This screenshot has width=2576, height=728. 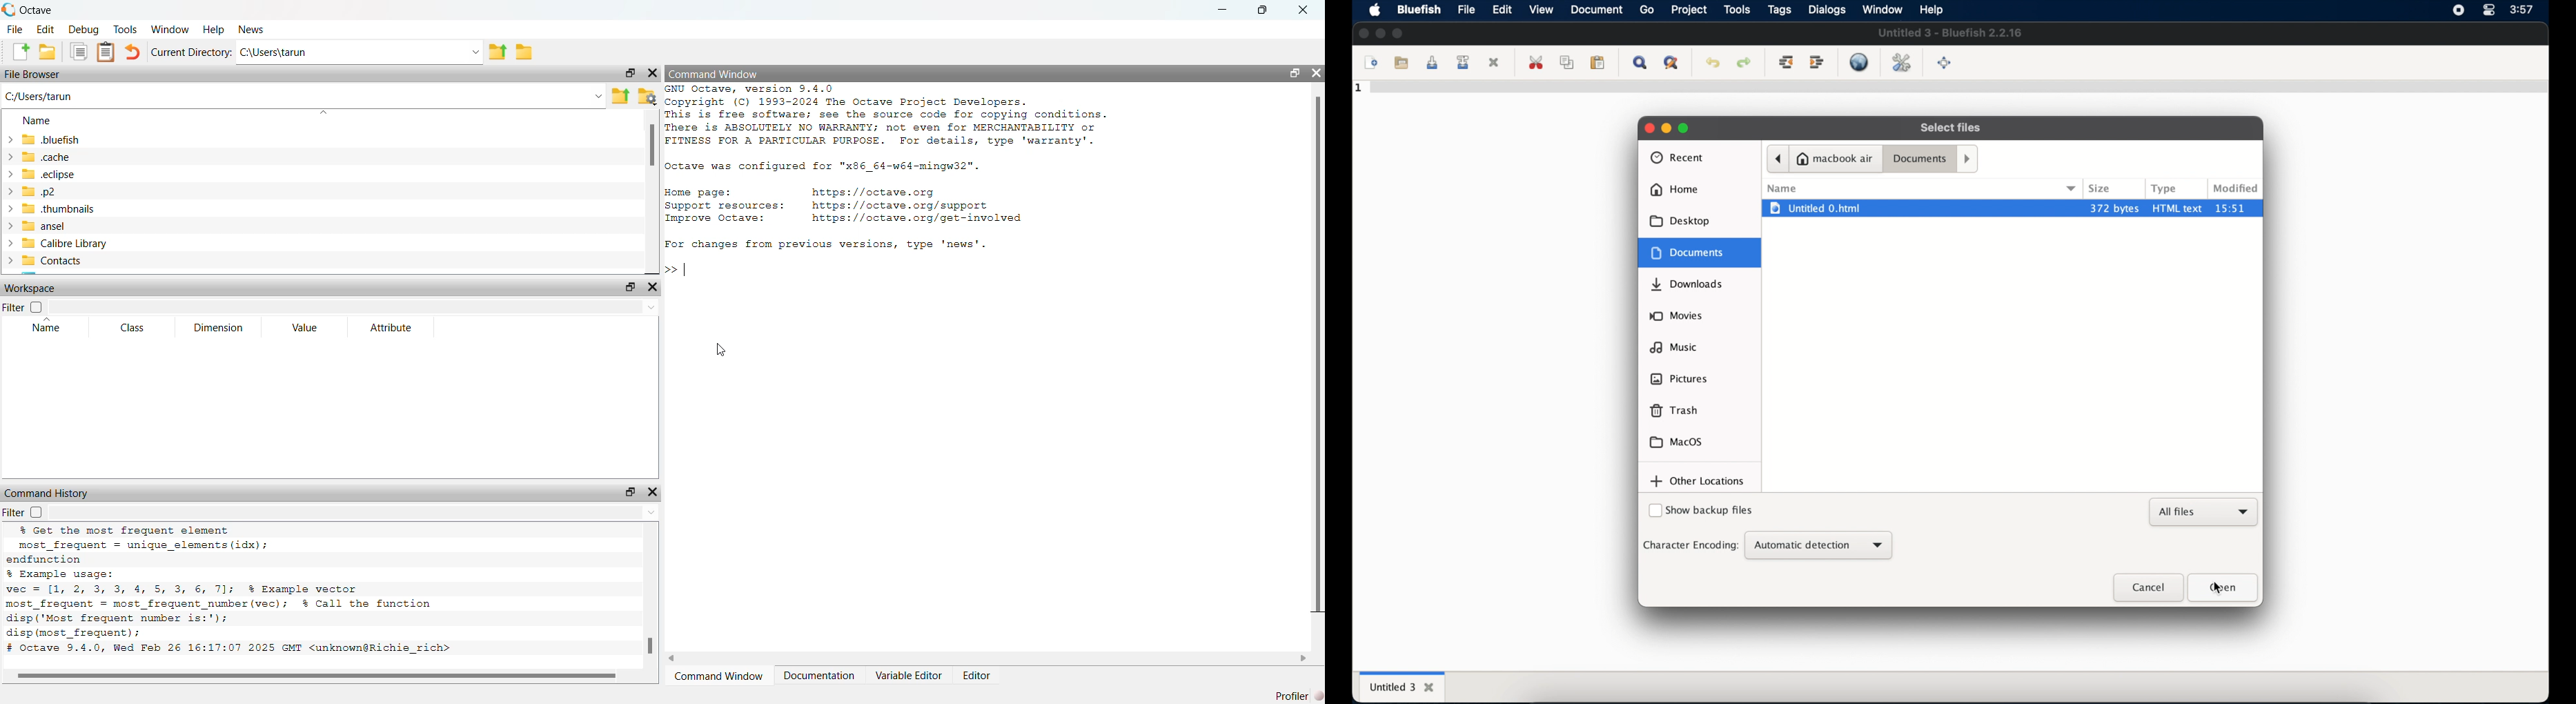 What do you see at coordinates (1737, 10) in the screenshot?
I see `tools` at bounding box center [1737, 10].